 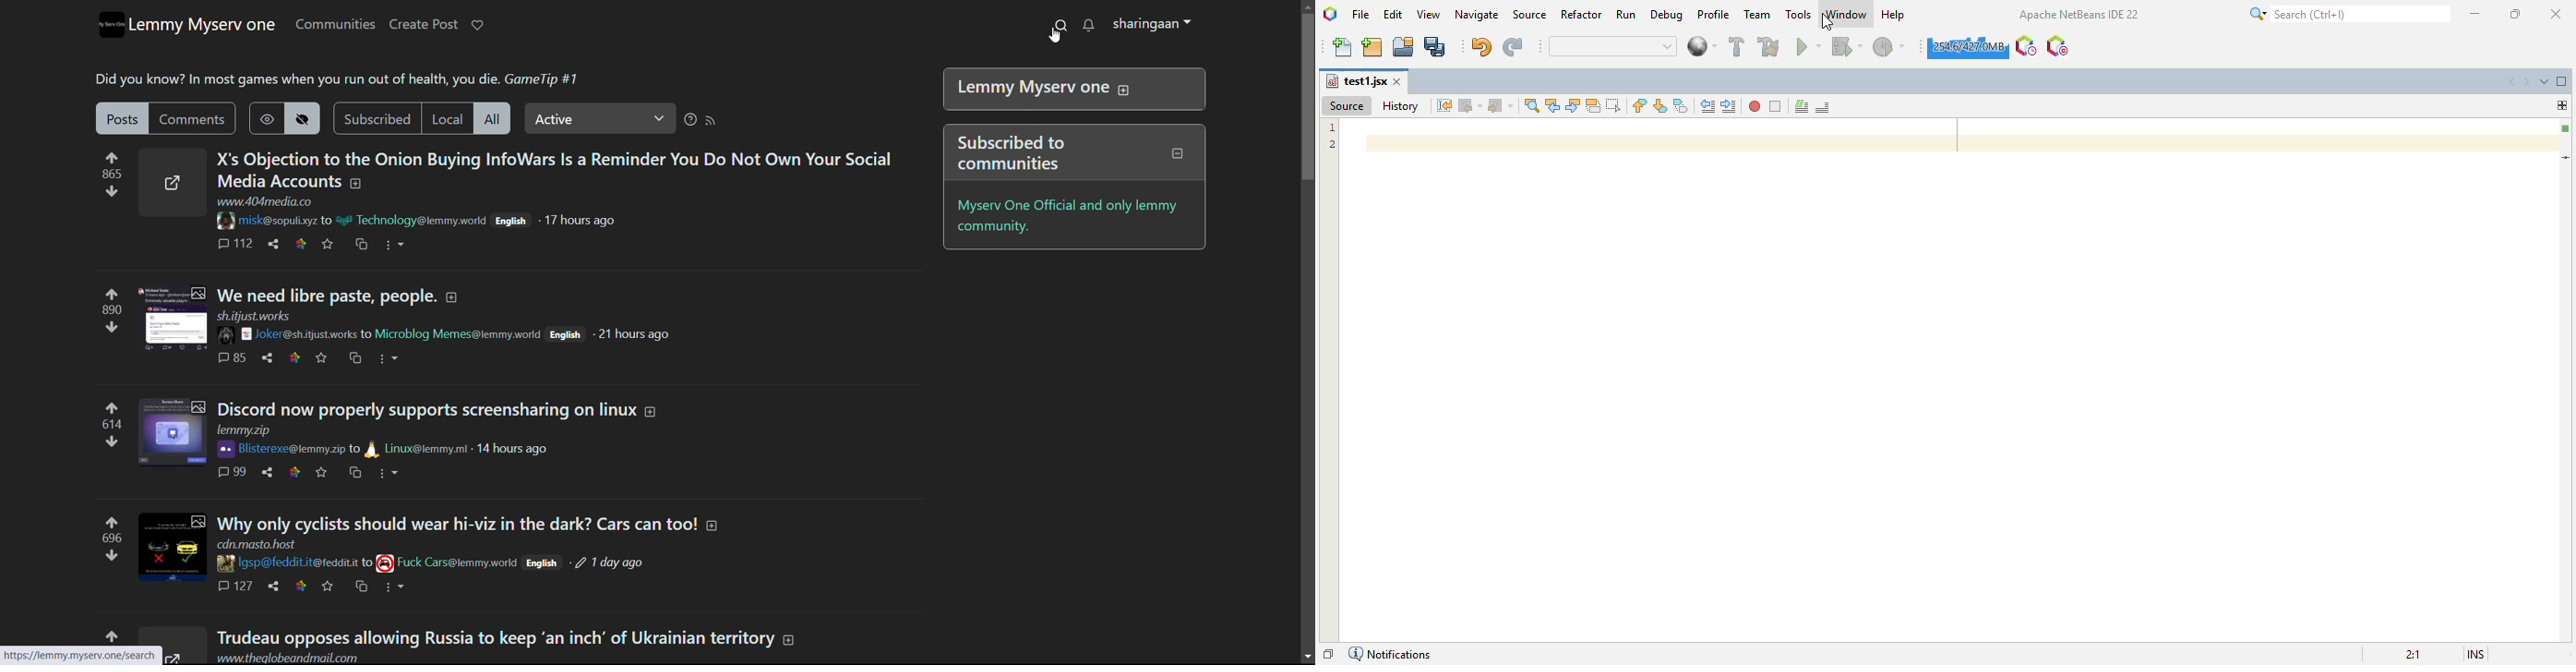 I want to click on ditit to &), so click(x=545, y=564).